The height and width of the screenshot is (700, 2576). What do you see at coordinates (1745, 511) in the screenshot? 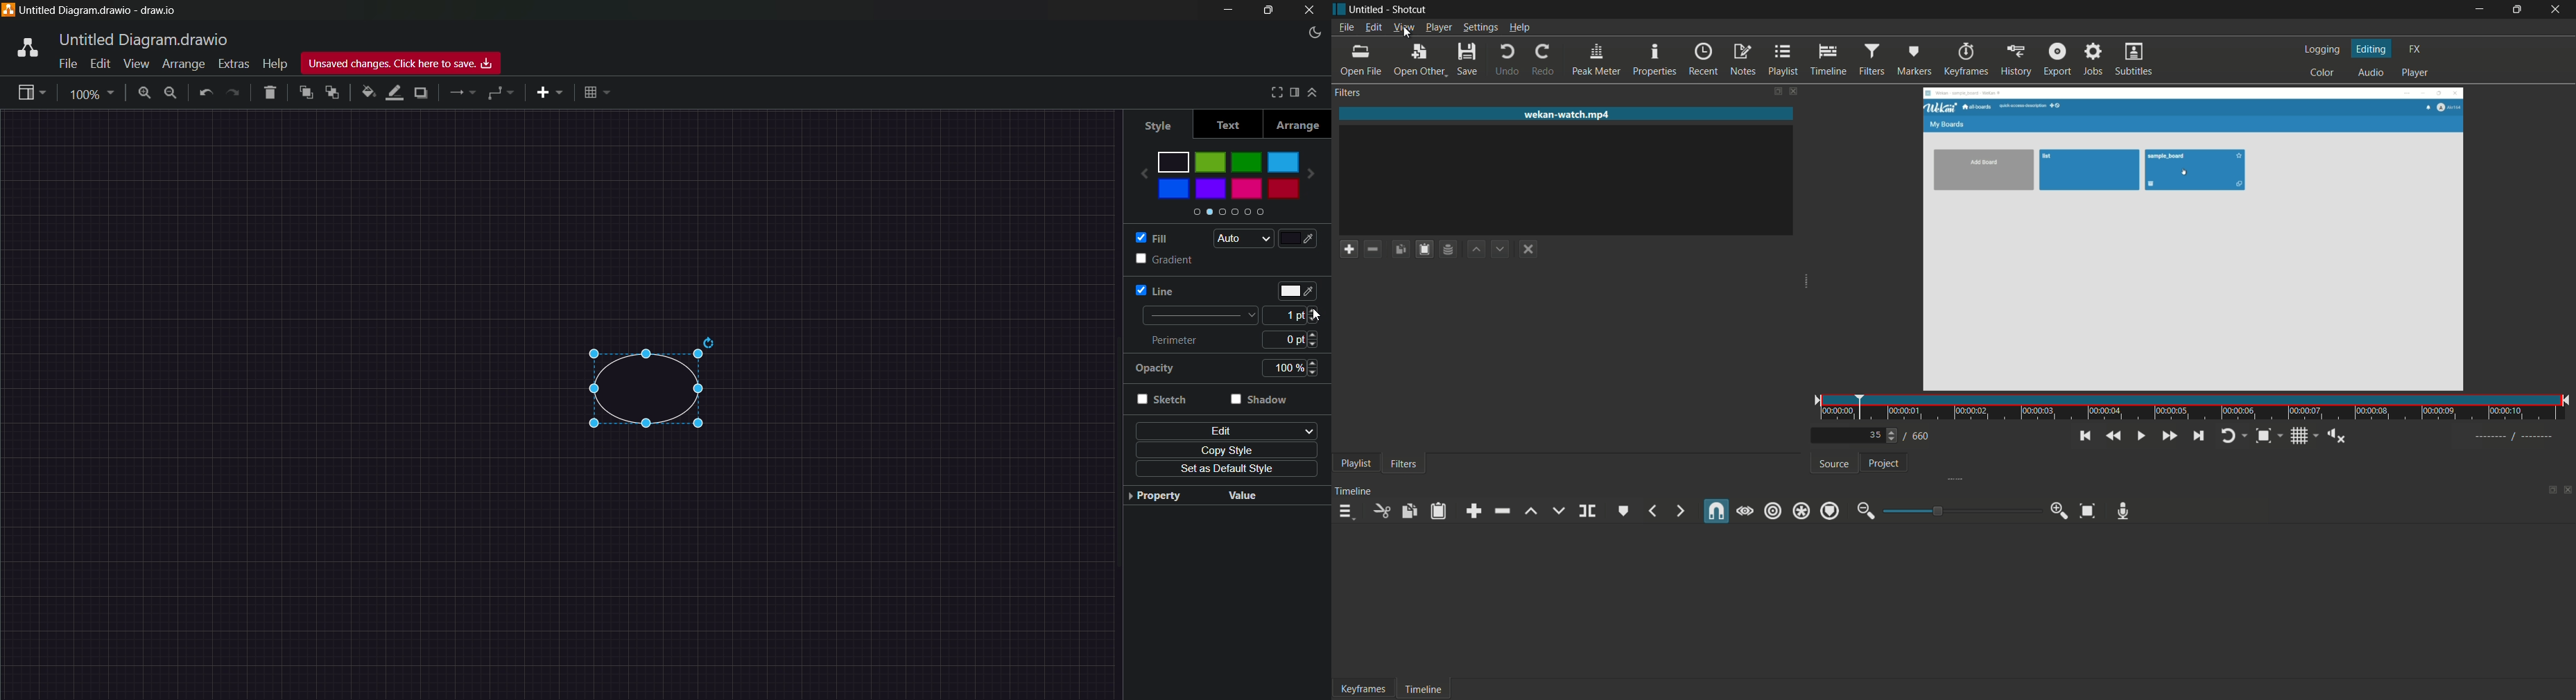
I see `scrub while dragging` at bounding box center [1745, 511].